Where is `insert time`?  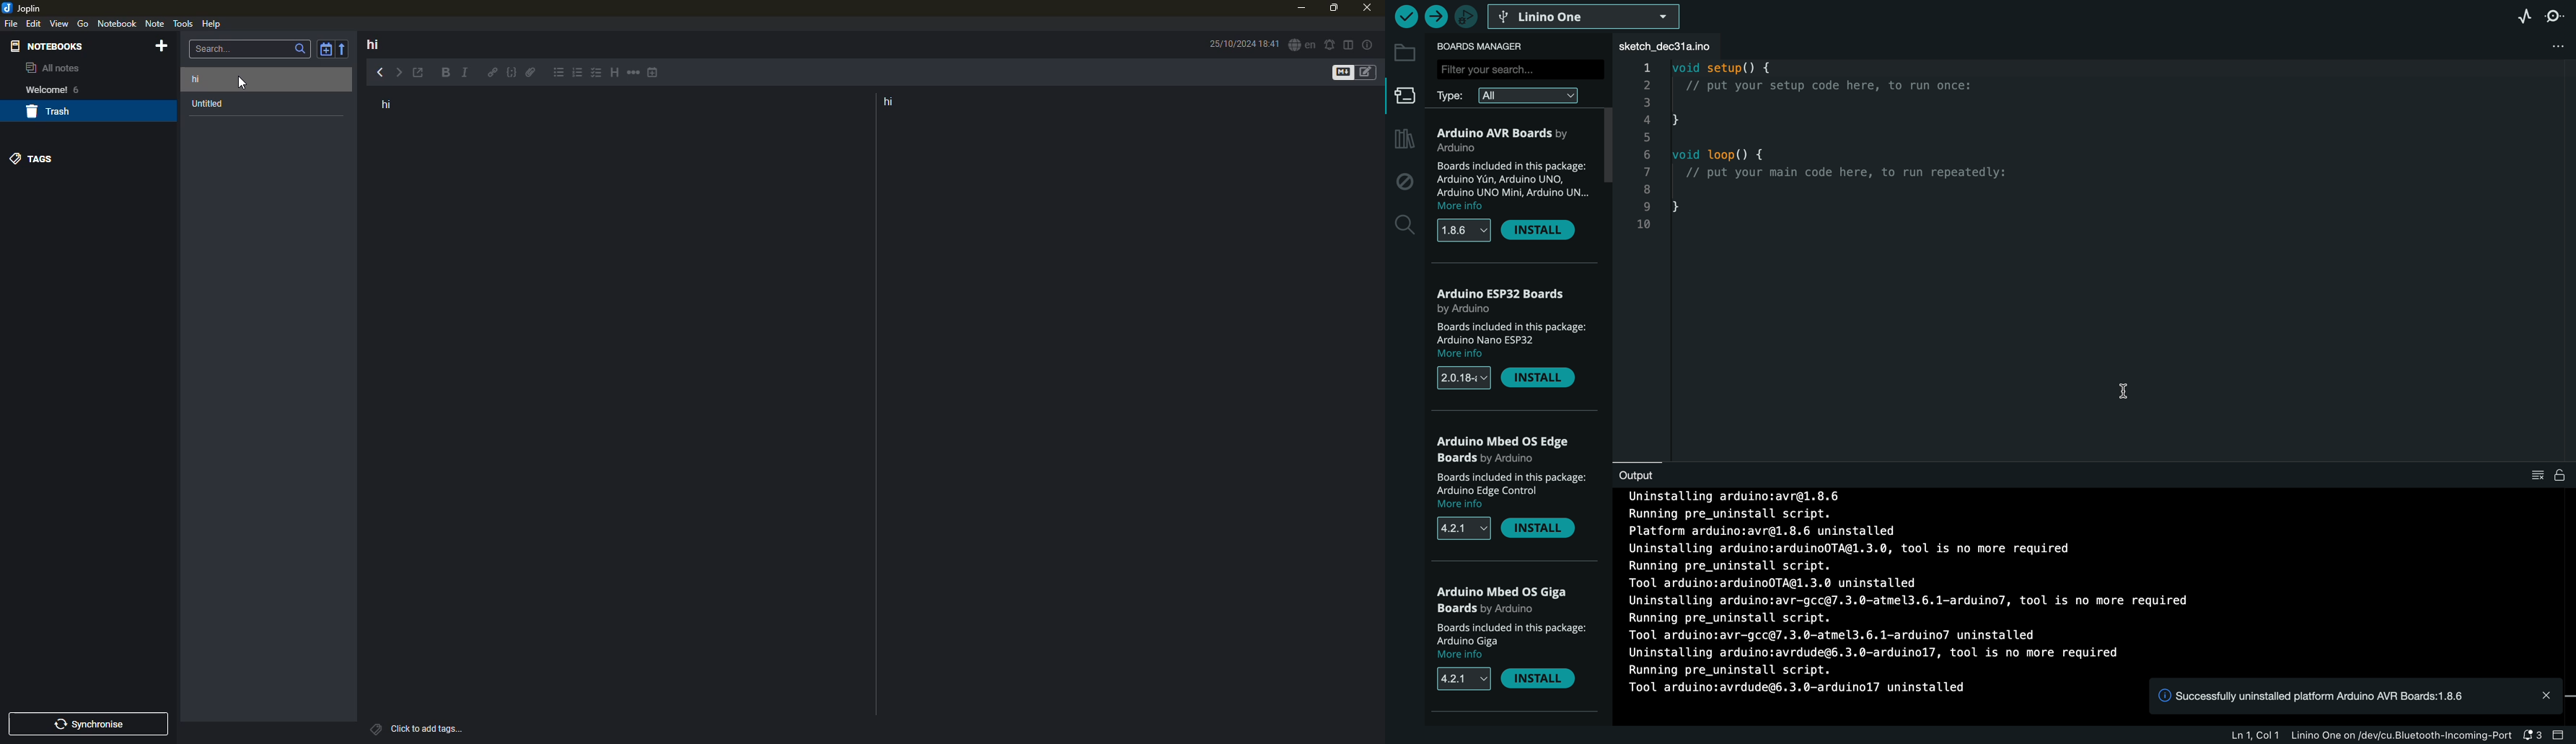 insert time is located at coordinates (655, 74).